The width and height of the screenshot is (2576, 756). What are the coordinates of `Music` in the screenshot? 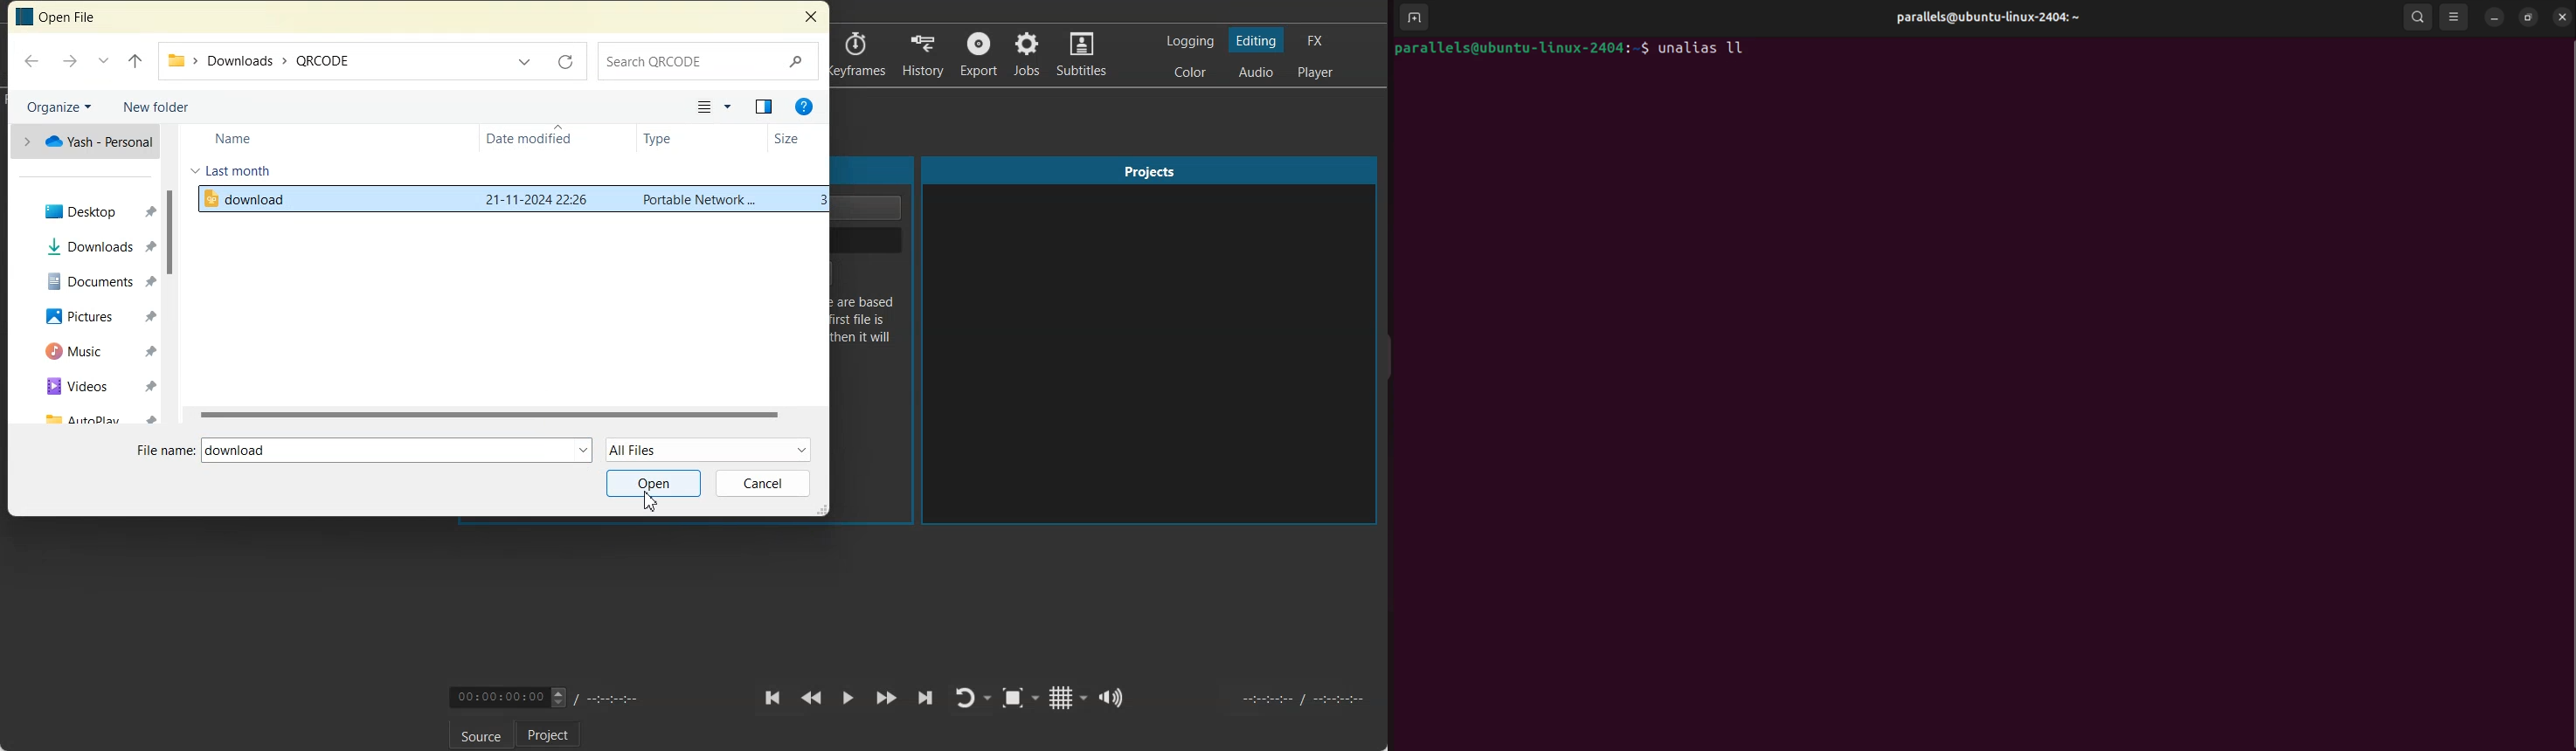 It's located at (93, 350).